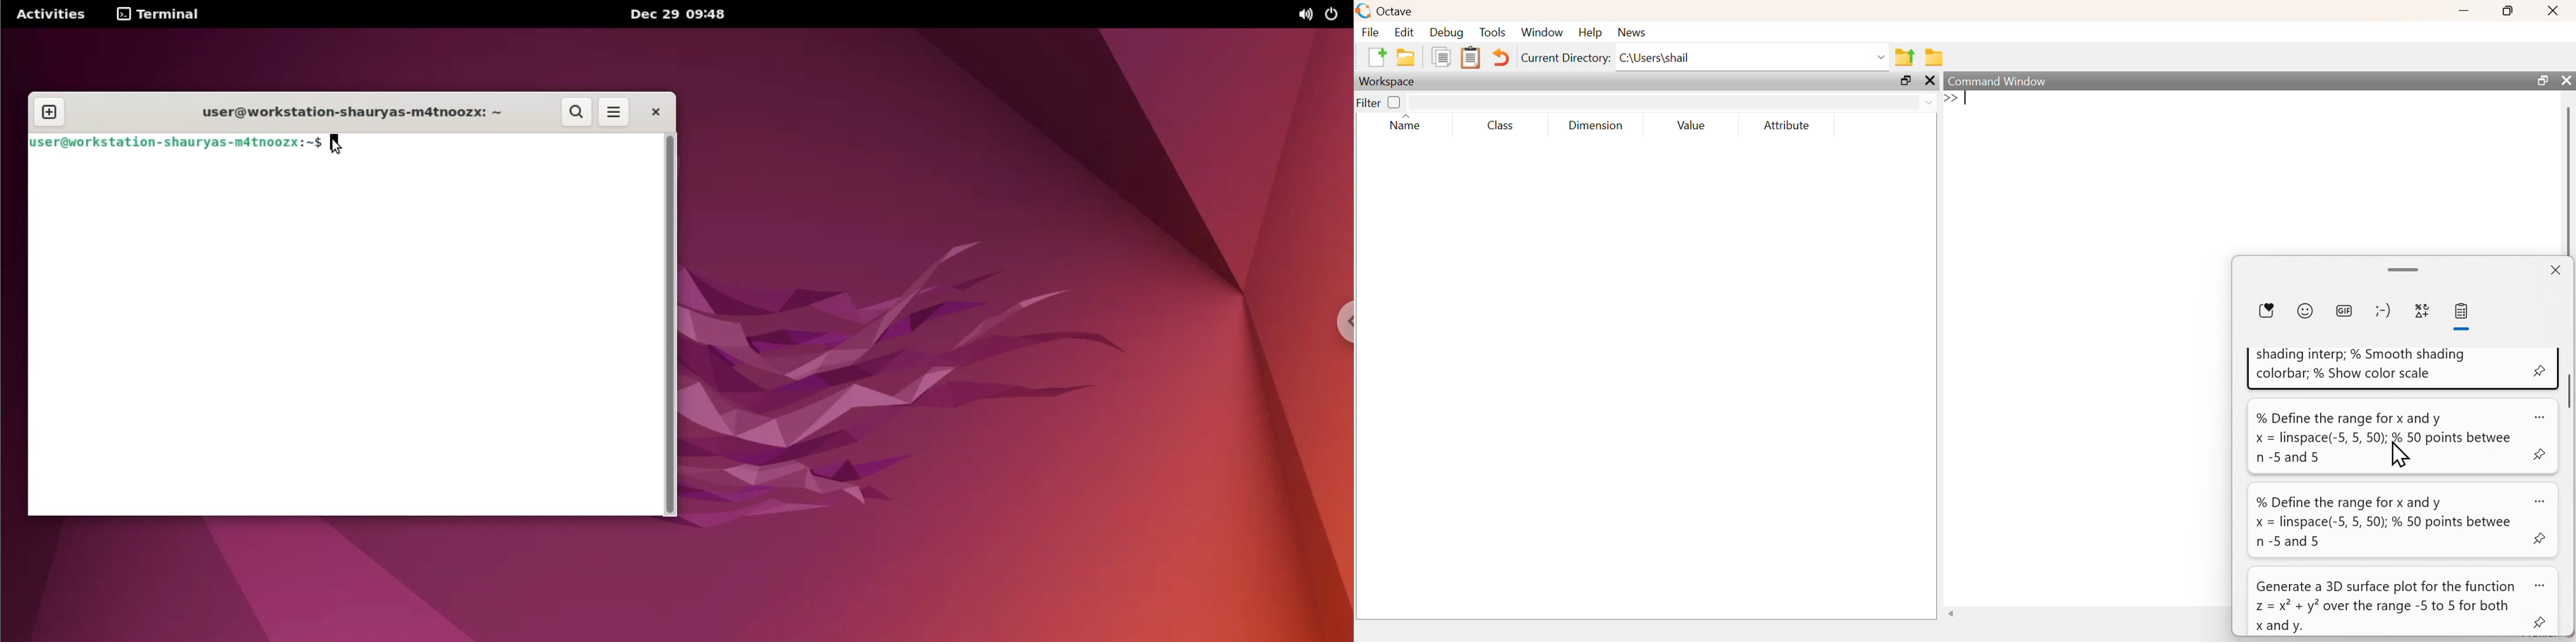  I want to click on typing cursor, so click(1958, 99).